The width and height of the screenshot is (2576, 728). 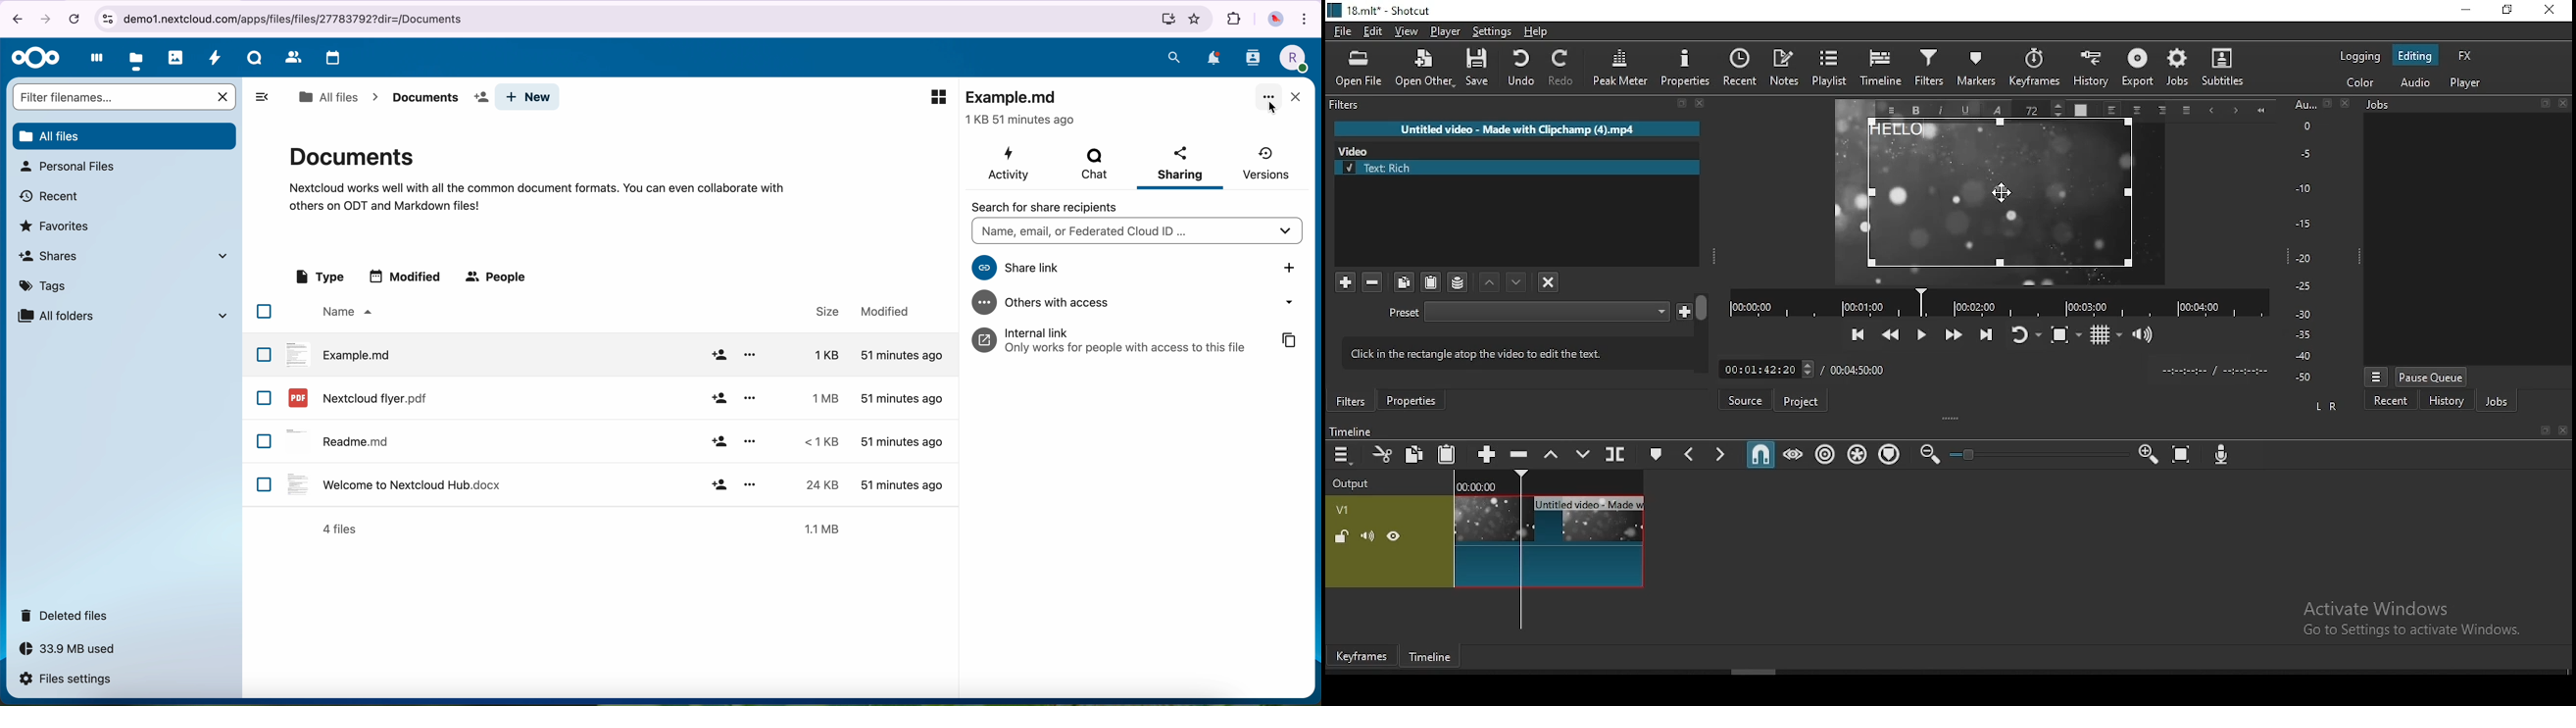 What do you see at coordinates (1362, 656) in the screenshot?
I see `keyframes` at bounding box center [1362, 656].